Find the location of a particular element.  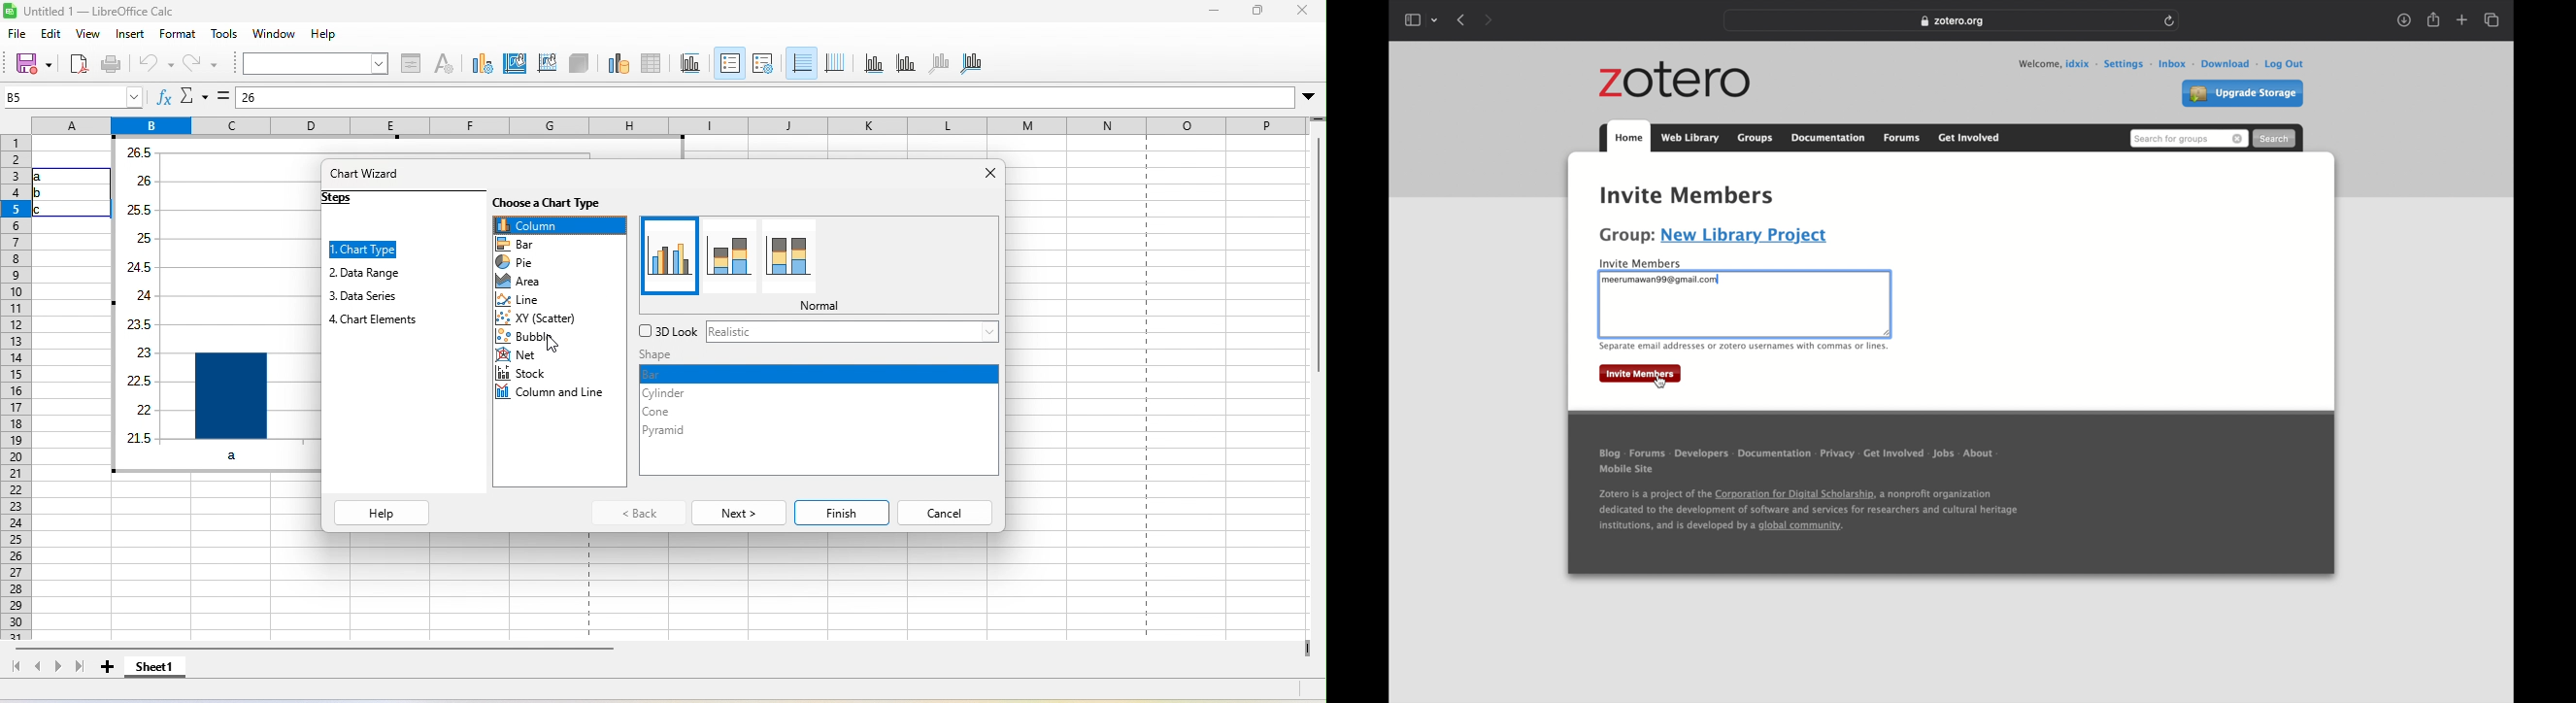

cursor movement is located at coordinates (552, 346).